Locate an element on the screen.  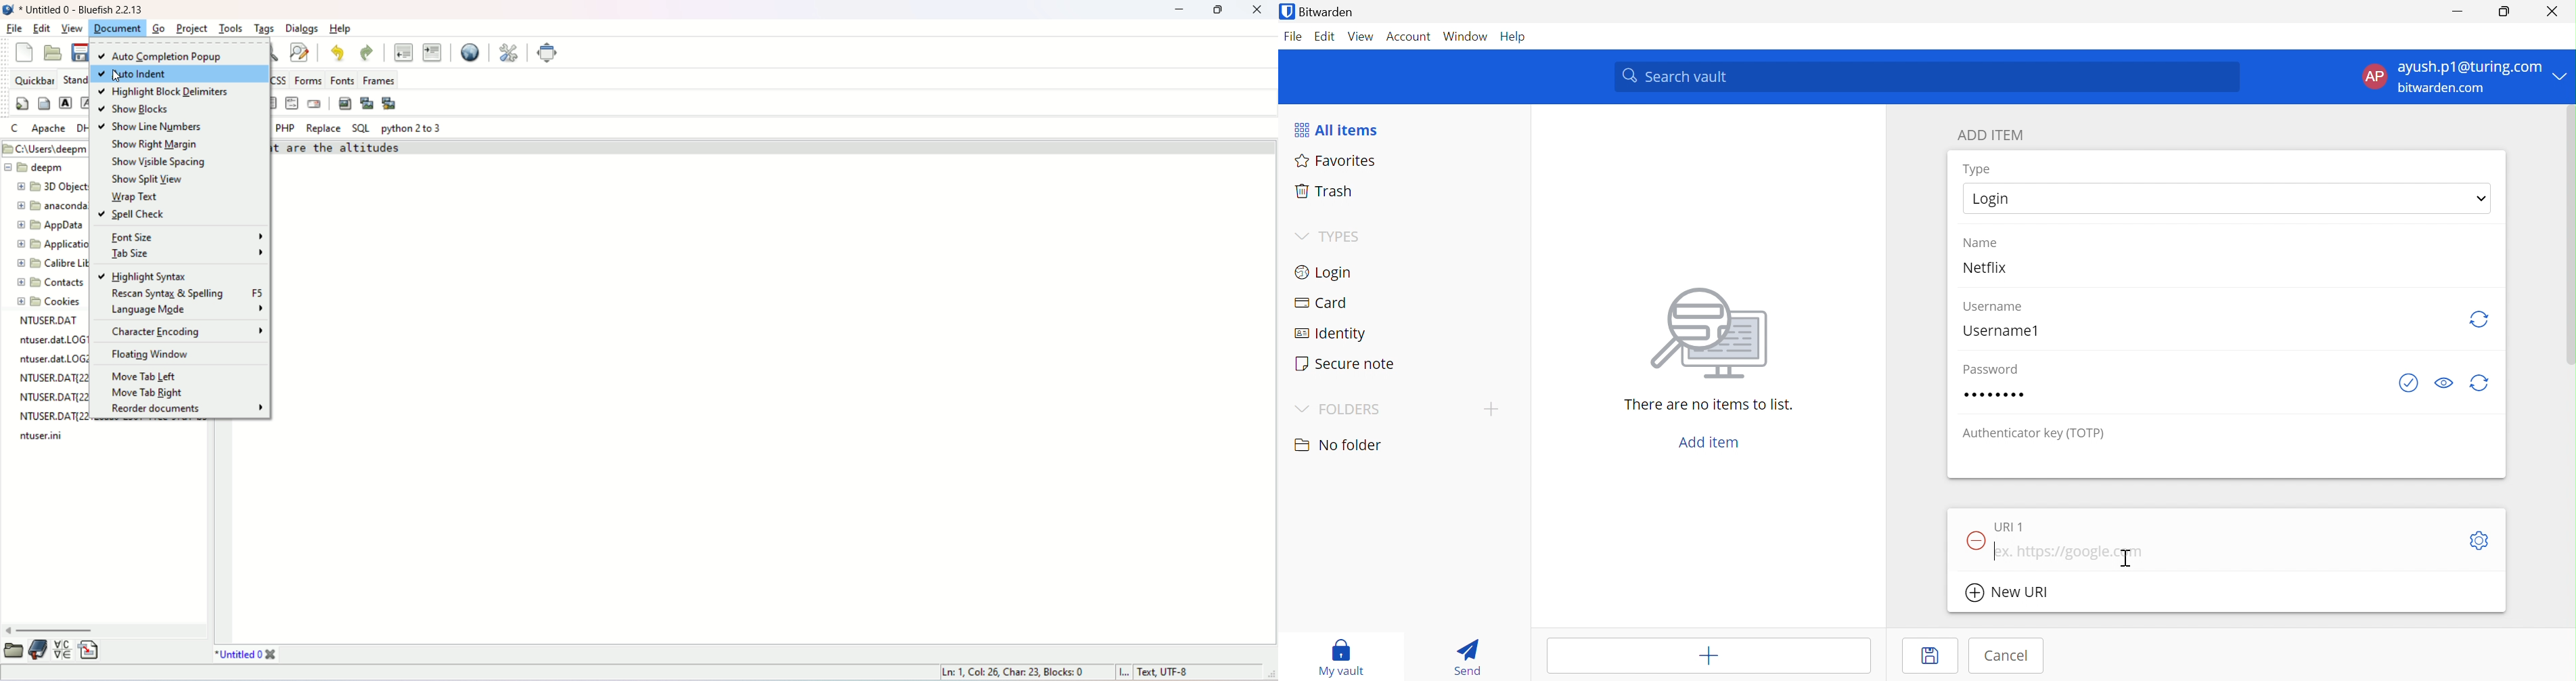
undo is located at coordinates (338, 51).